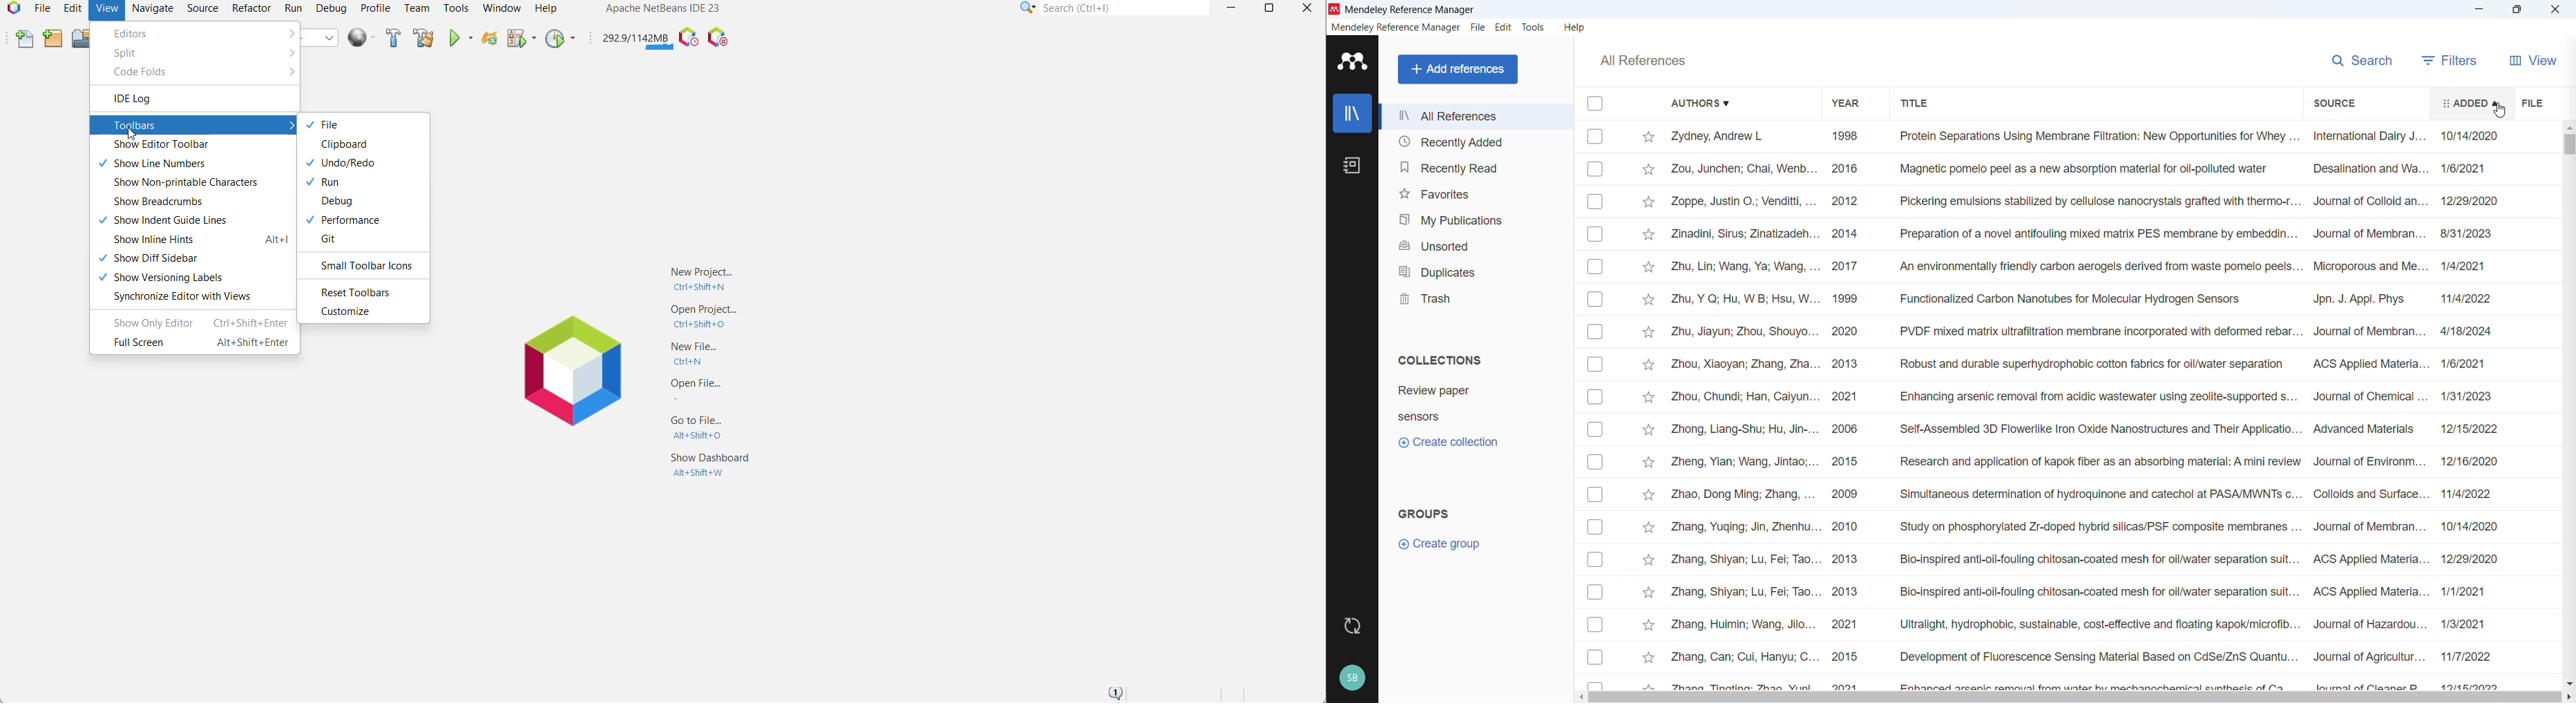  I want to click on Show Indent Guide Lines, so click(174, 222).